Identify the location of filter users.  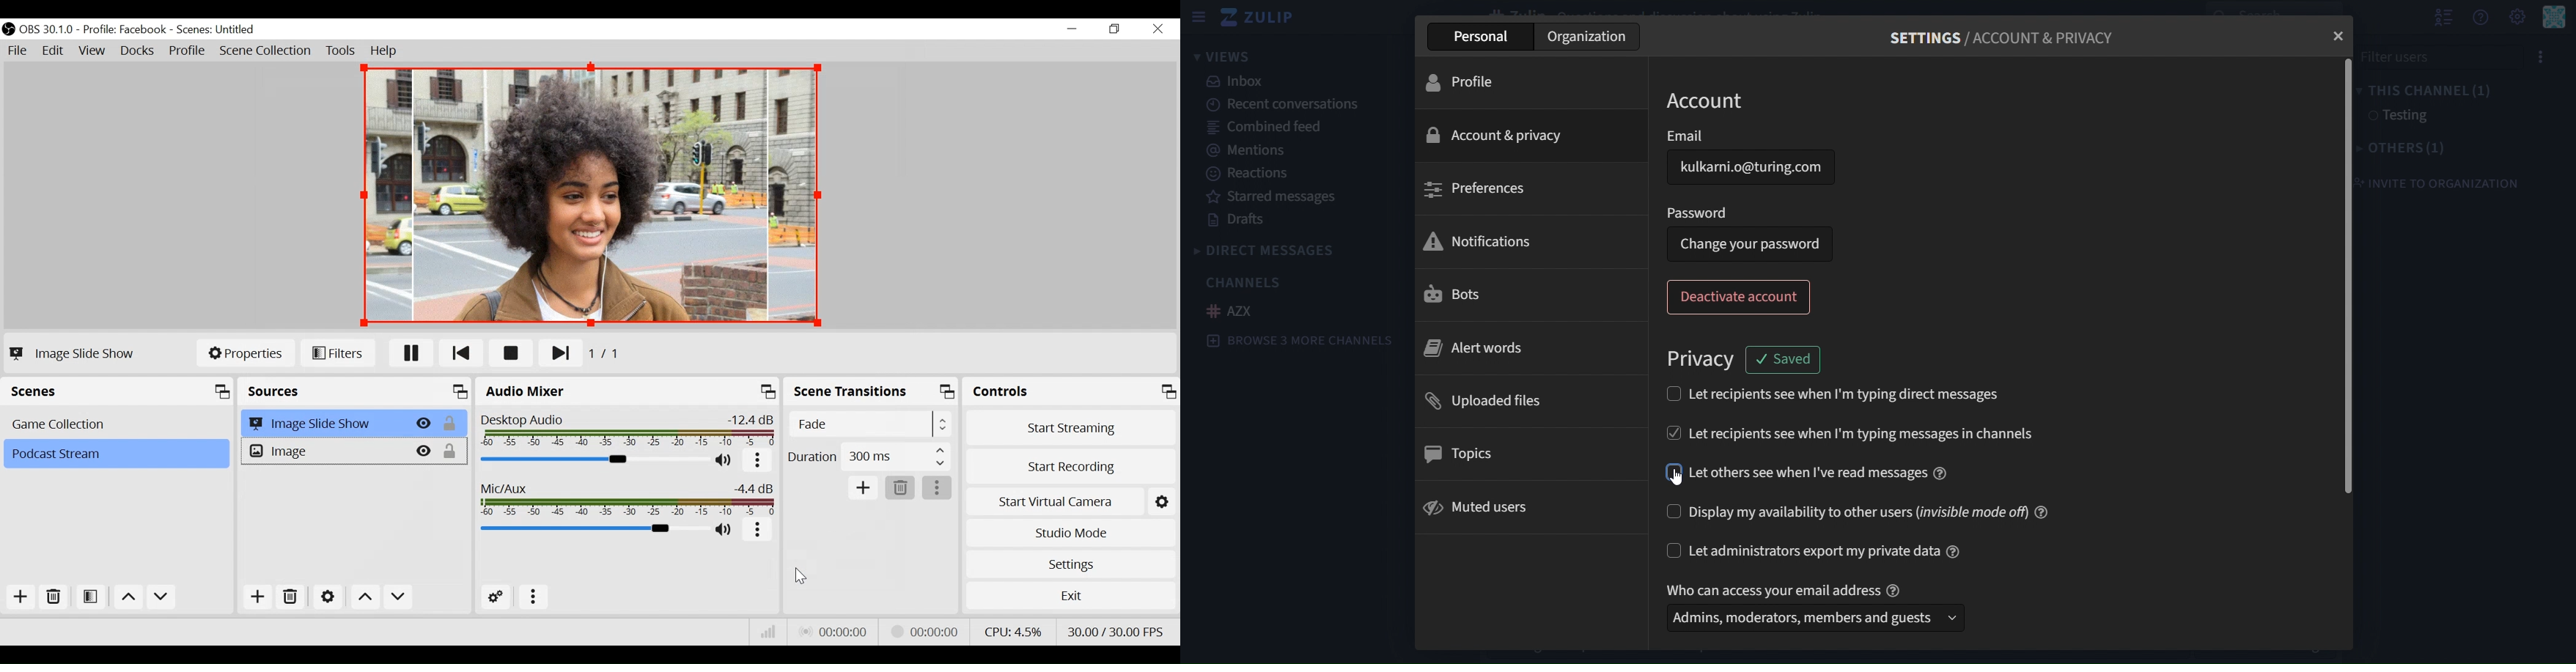
(2433, 57).